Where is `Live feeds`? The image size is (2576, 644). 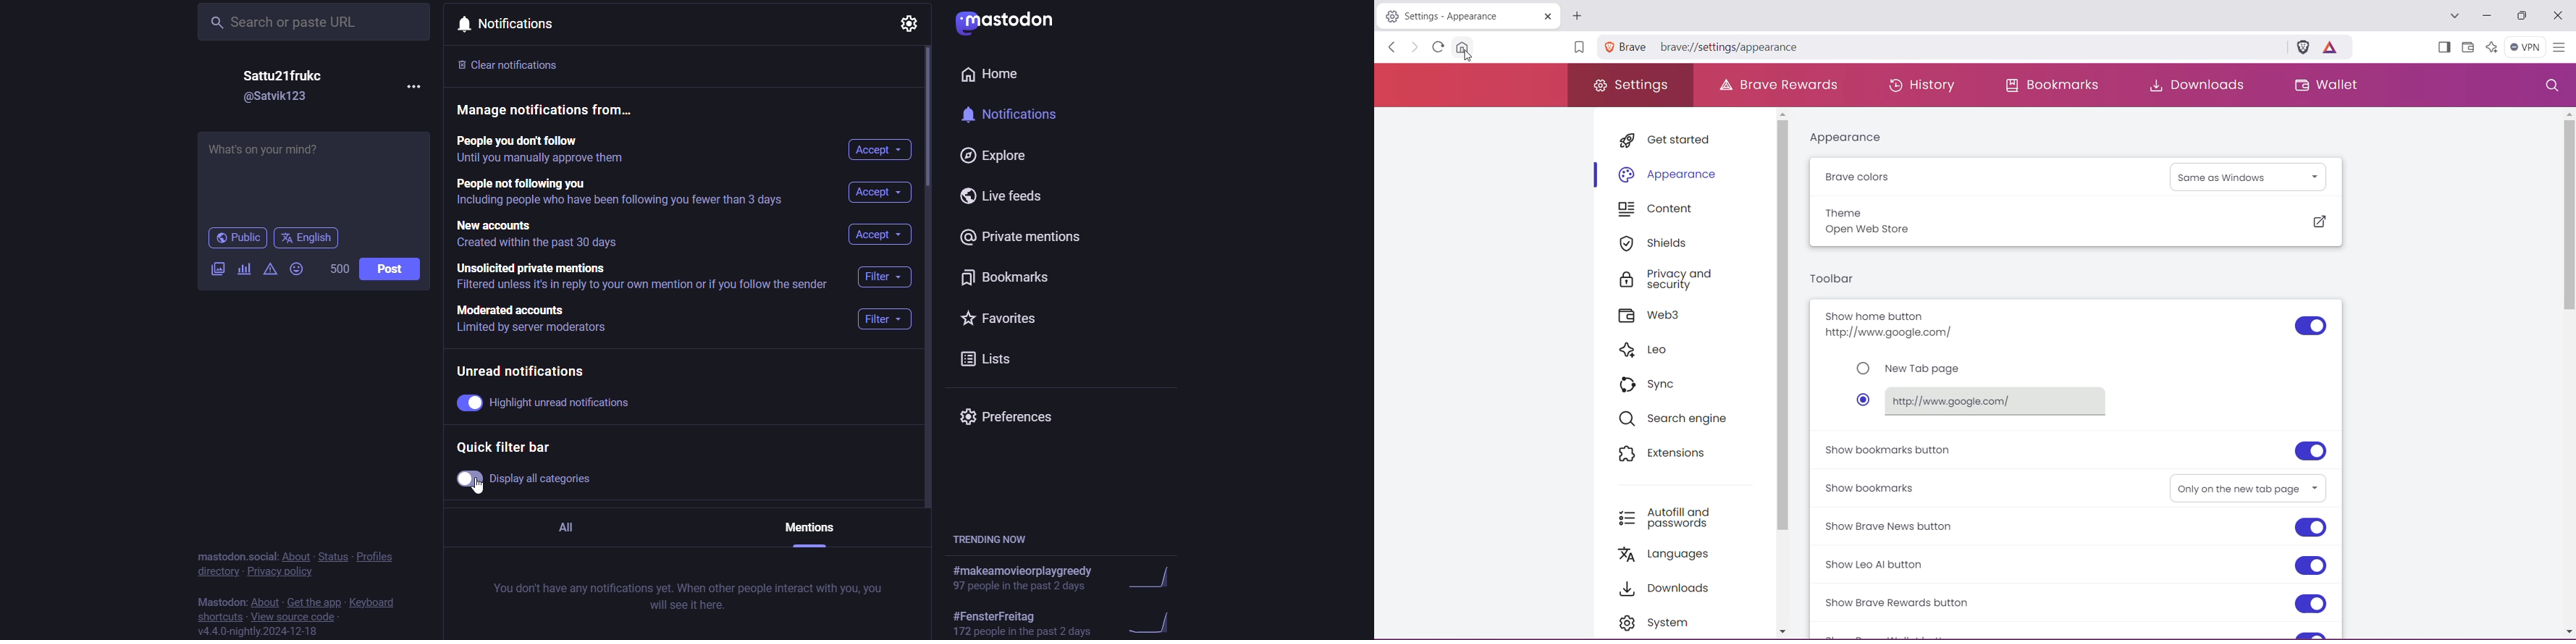 Live feeds is located at coordinates (1001, 195).